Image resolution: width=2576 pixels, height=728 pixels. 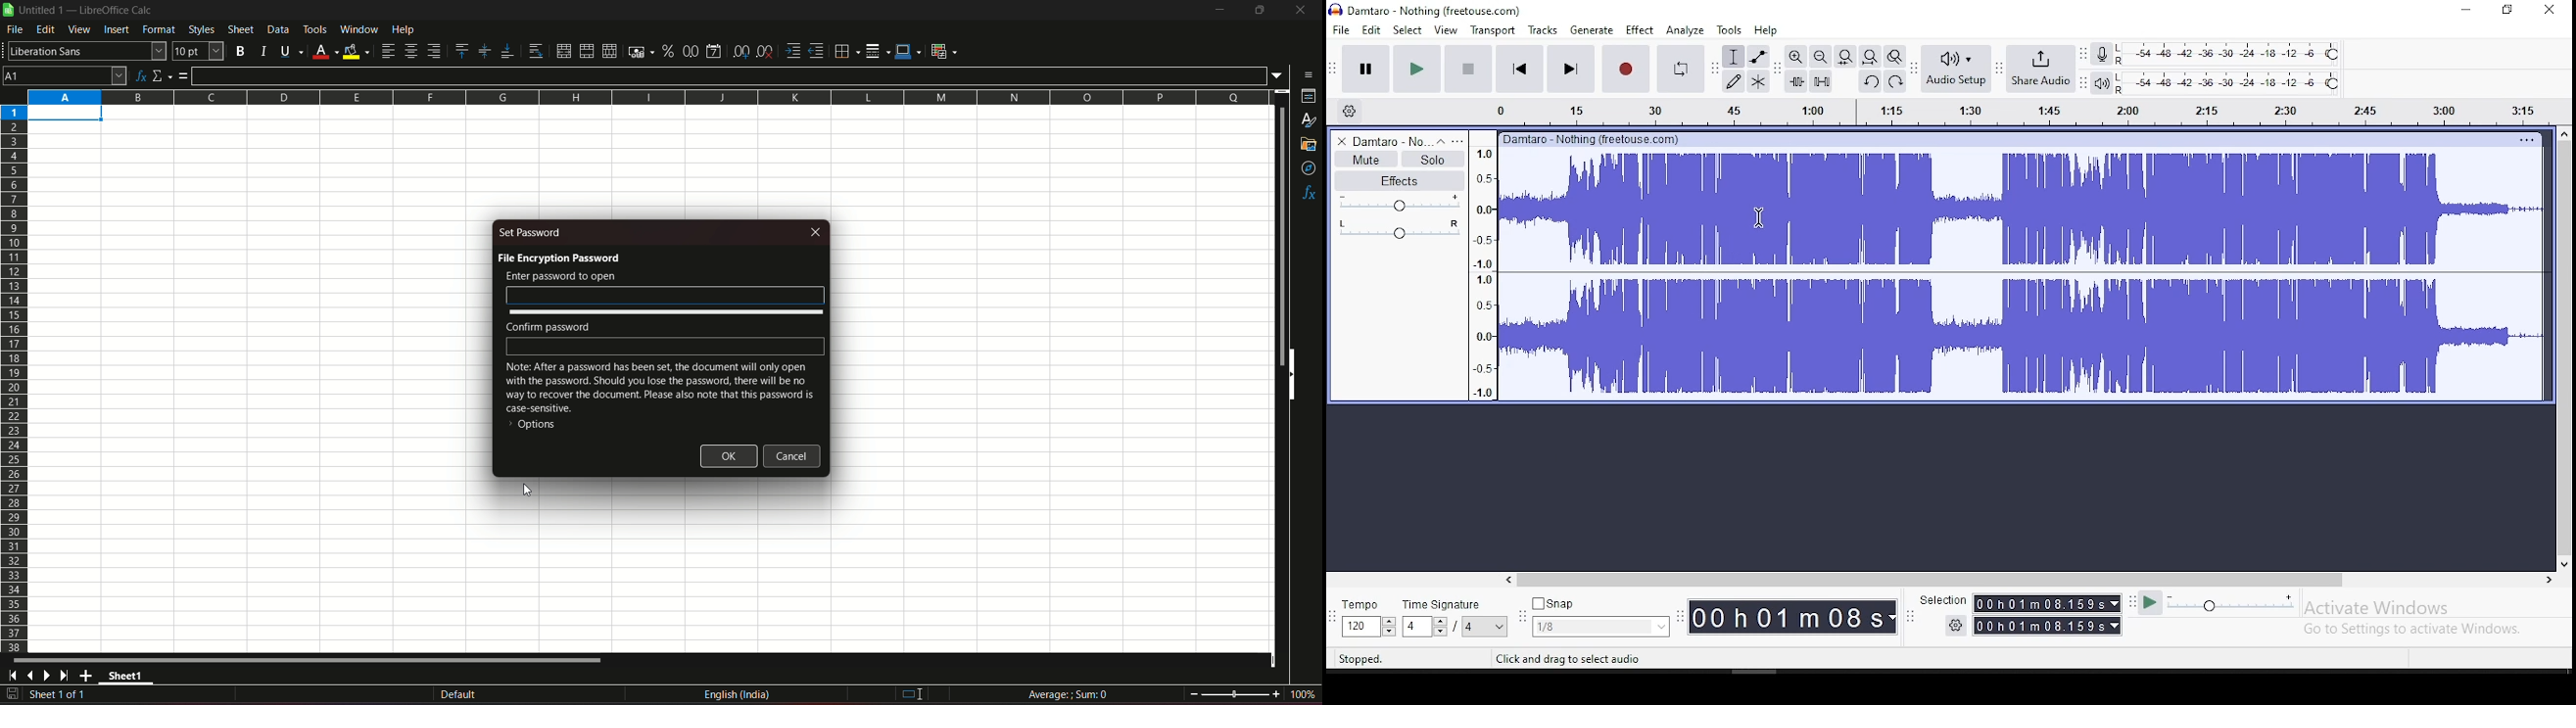 I want to click on audio track, so click(x=2021, y=337).